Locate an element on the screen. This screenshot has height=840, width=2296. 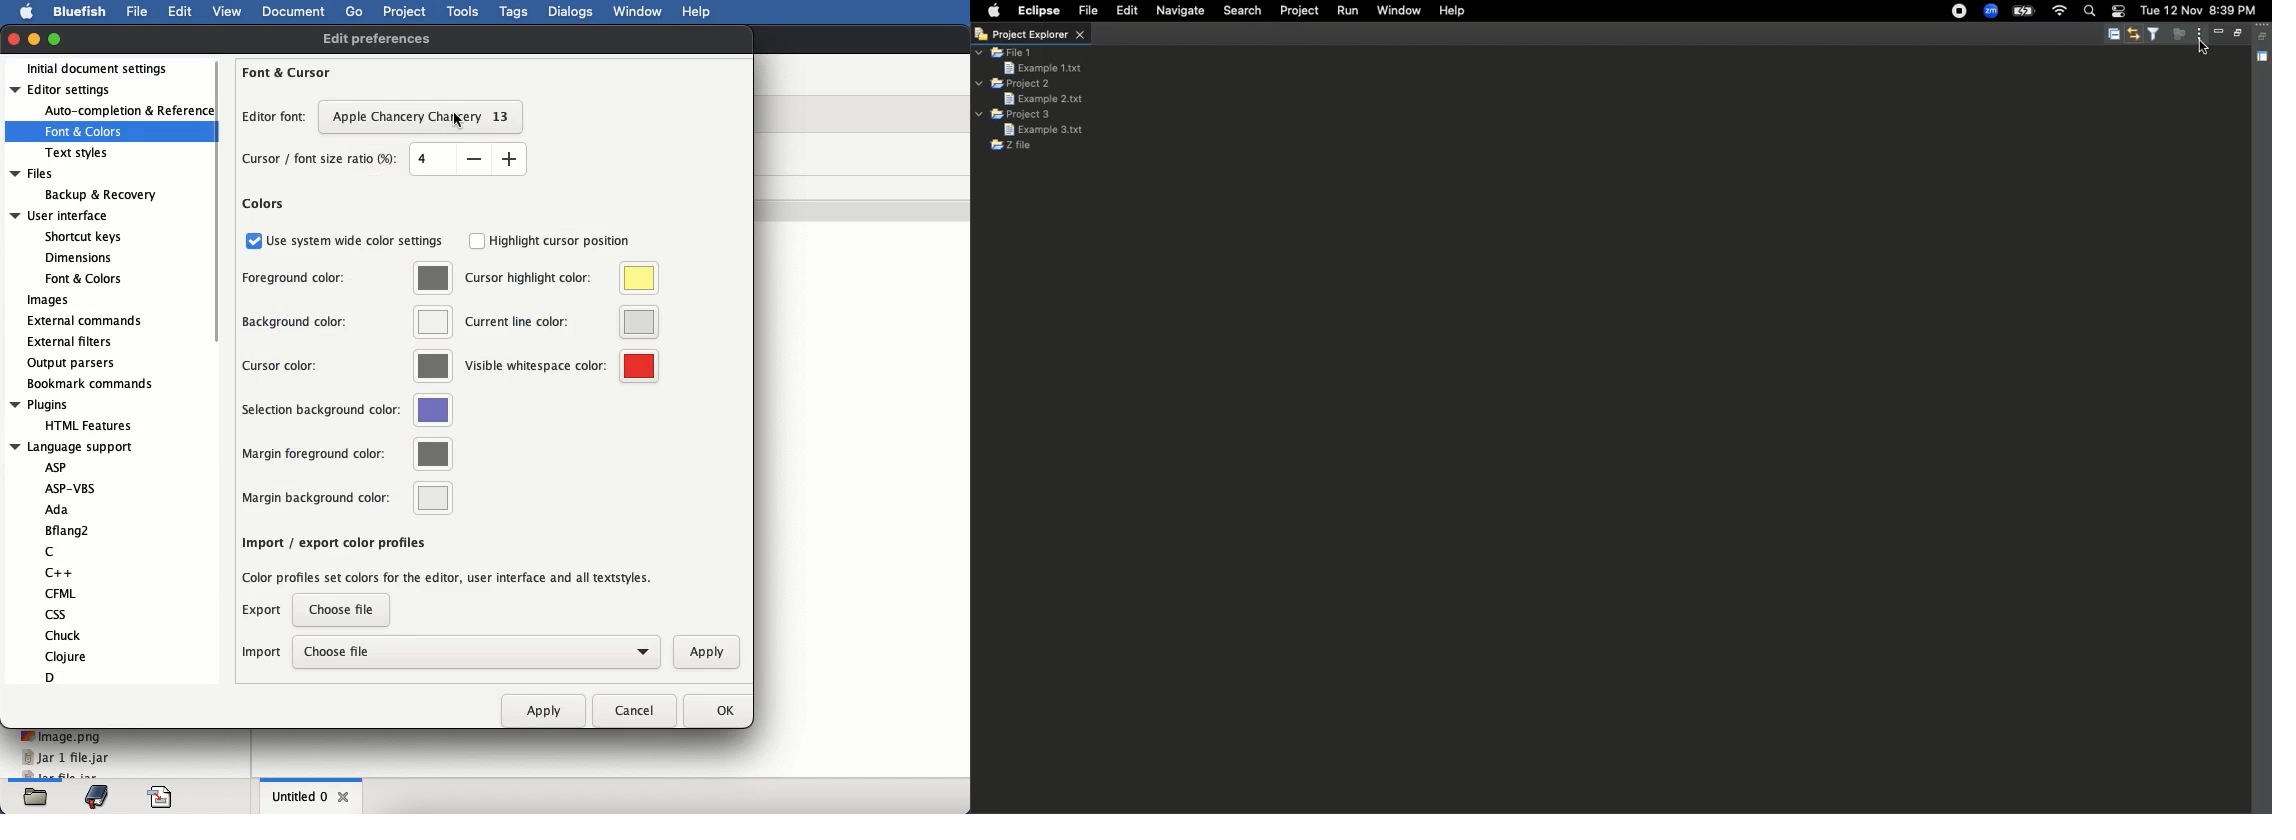
bookmark commands is located at coordinates (90, 384).